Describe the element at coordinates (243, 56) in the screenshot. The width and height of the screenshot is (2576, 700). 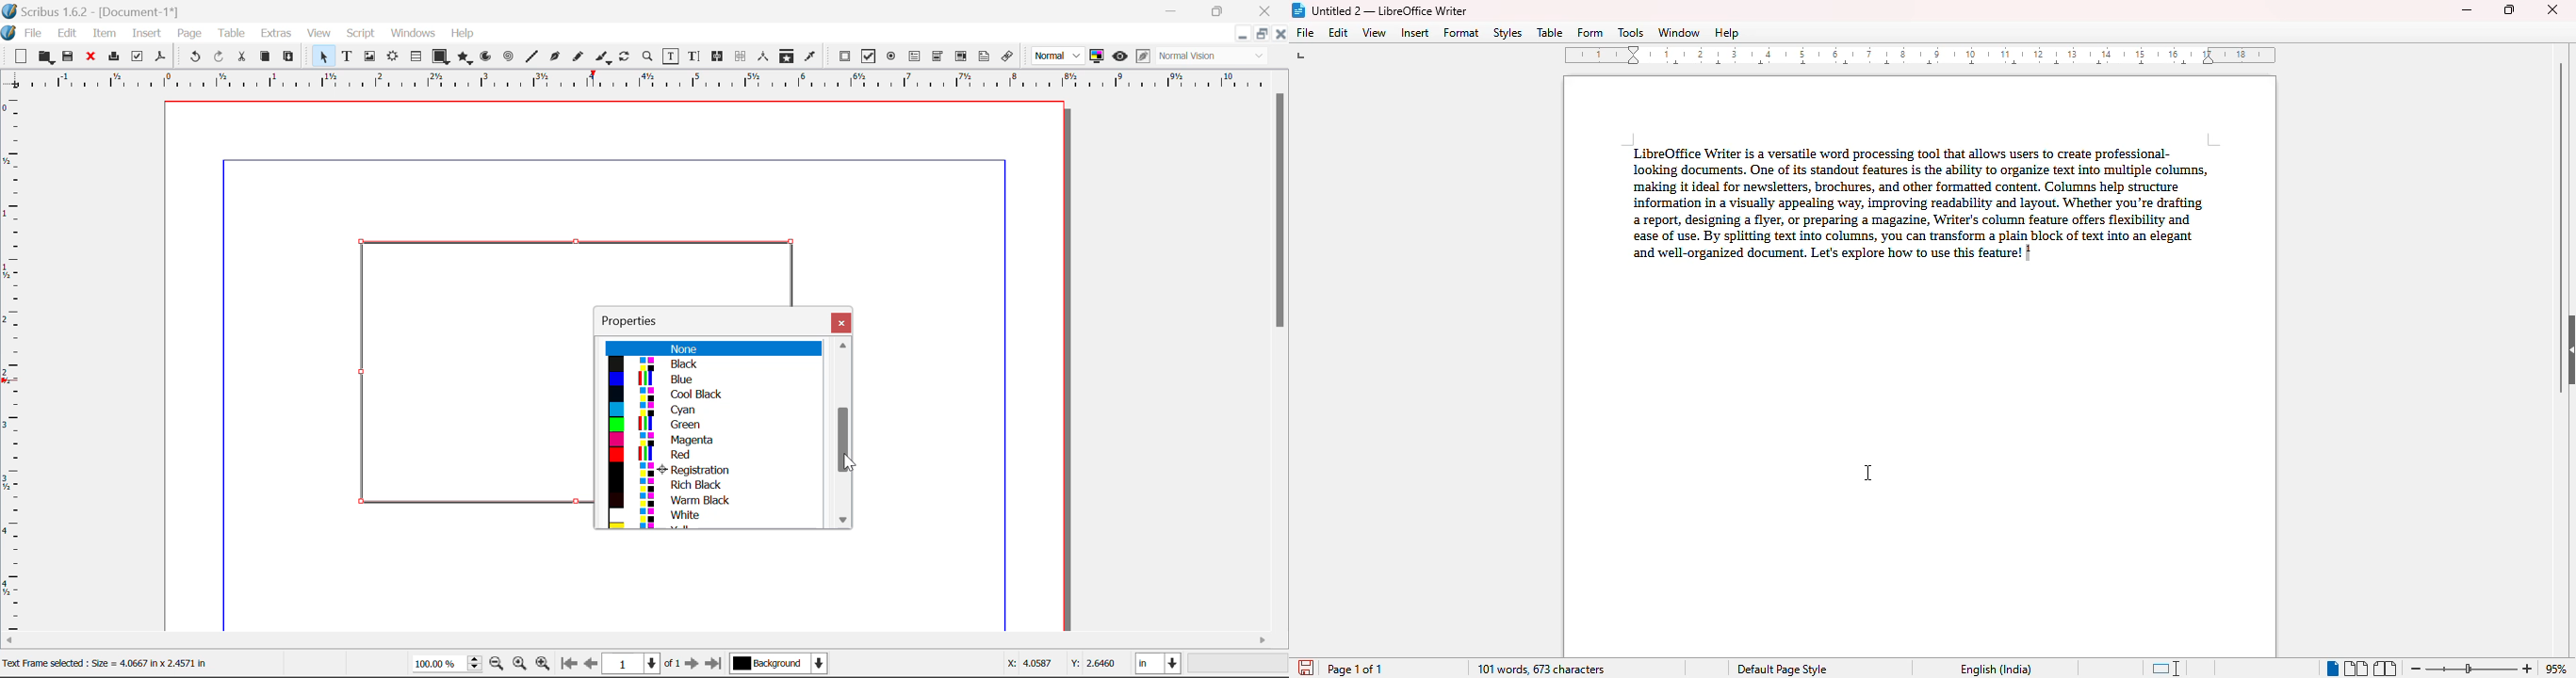
I see `Cut` at that location.